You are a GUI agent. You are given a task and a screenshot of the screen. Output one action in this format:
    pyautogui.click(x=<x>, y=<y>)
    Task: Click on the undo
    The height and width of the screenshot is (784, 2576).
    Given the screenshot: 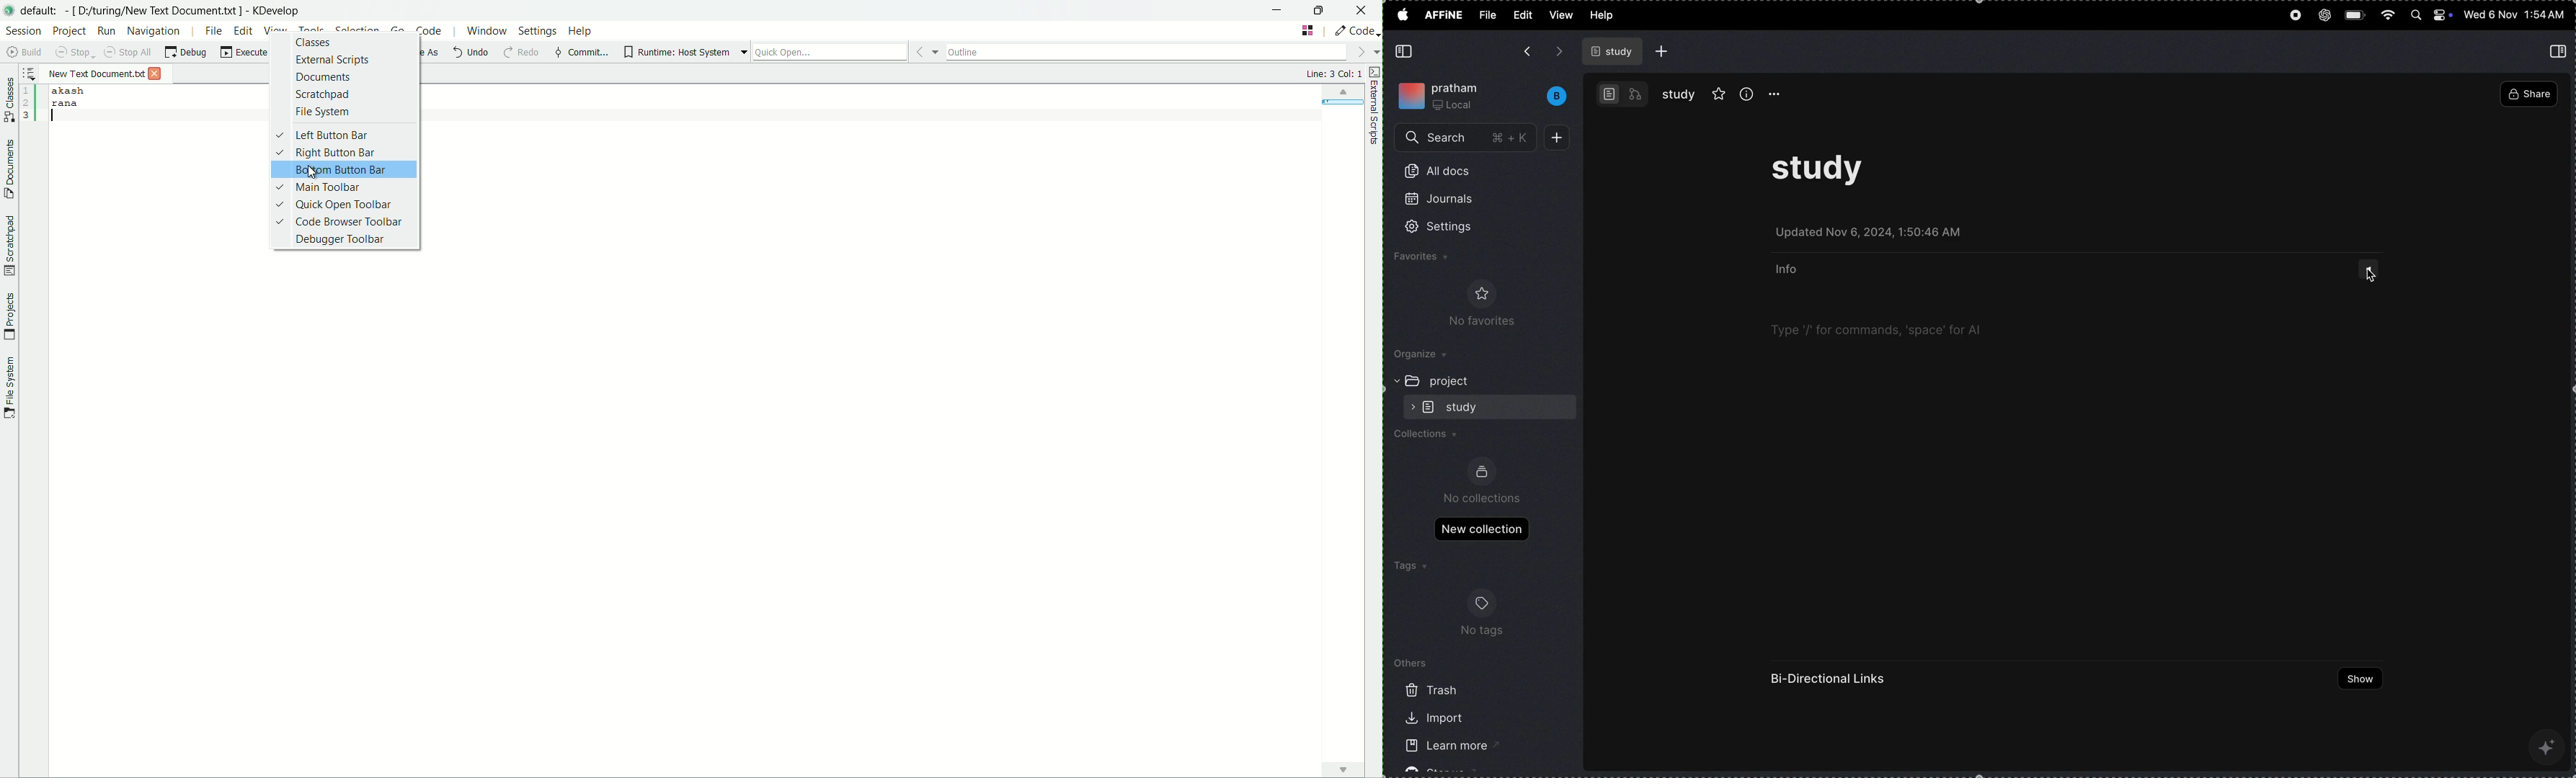 What is the action you would take?
    pyautogui.click(x=471, y=53)
    